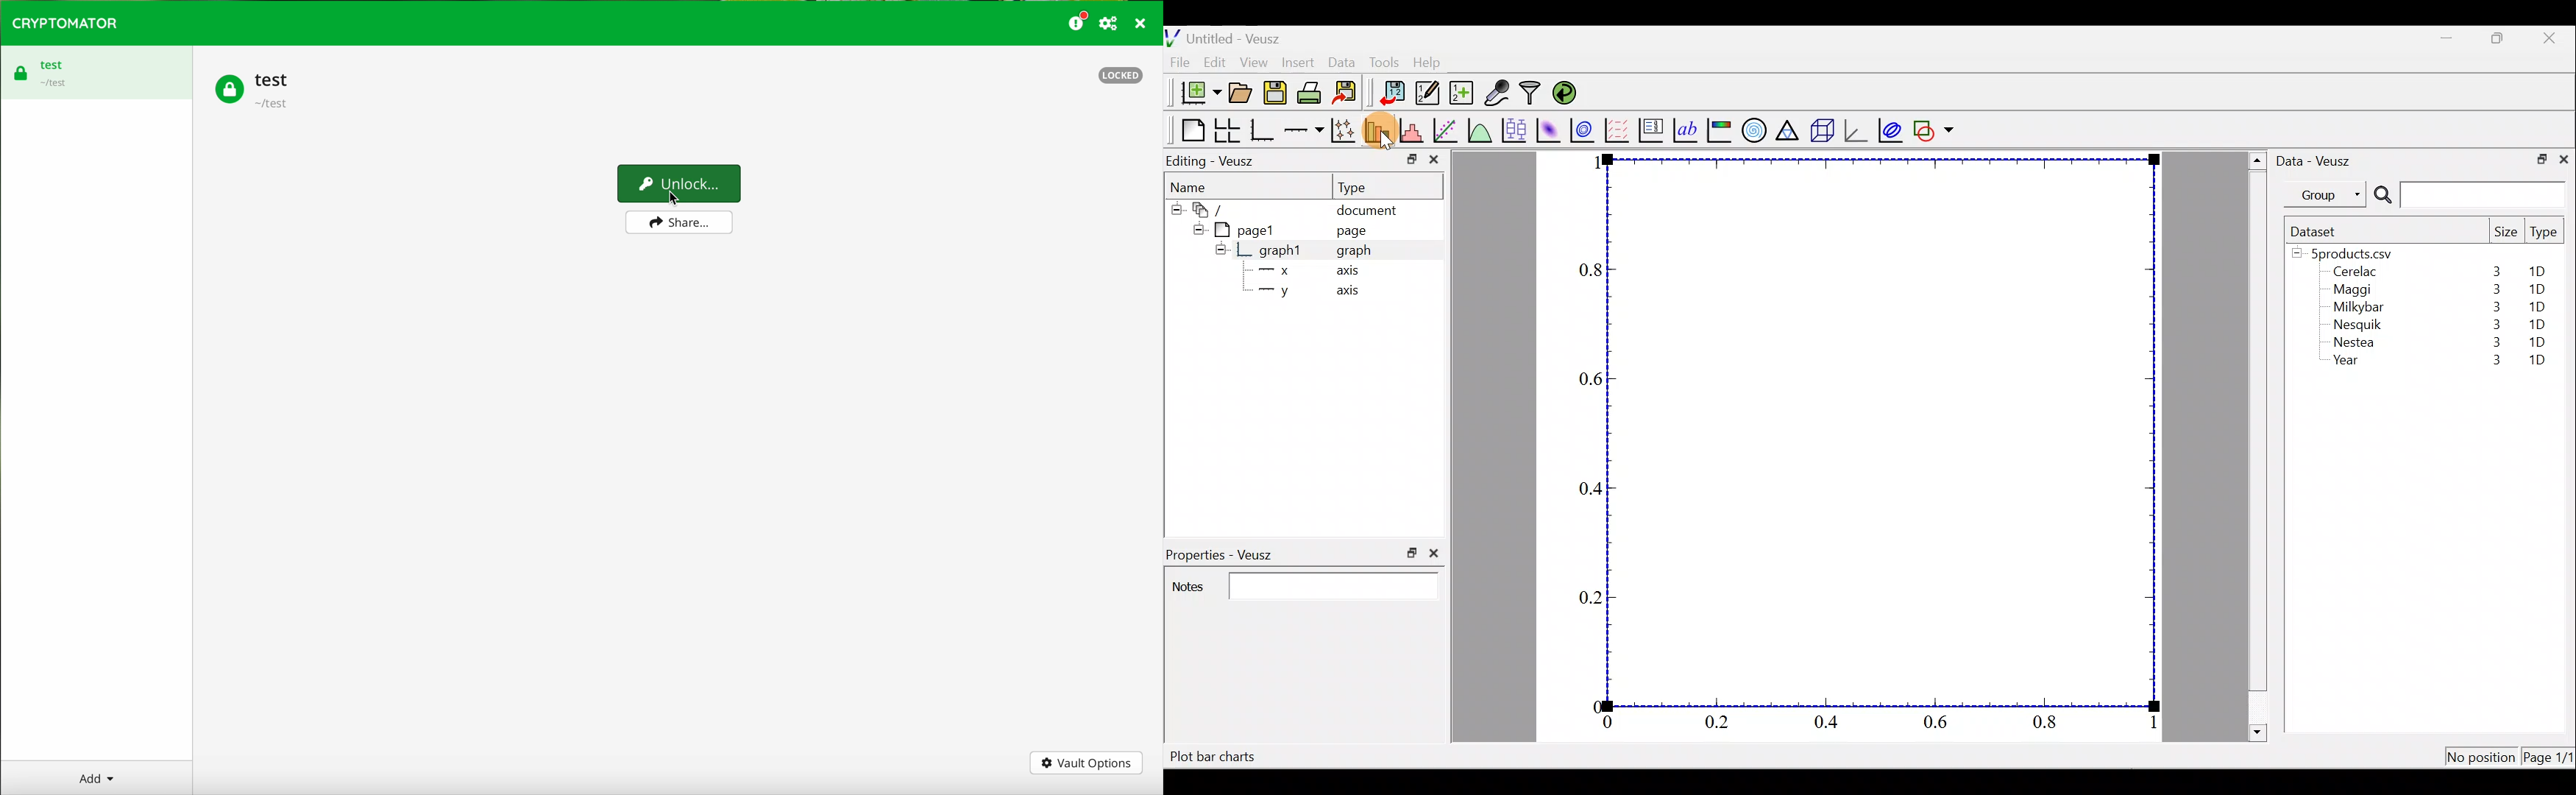 Image resolution: width=2576 pixels, height=812 pixels. What do you see at coordinates (1195, 93) in the screenshot?
I see `New document` at bounding box center [1195, 93].